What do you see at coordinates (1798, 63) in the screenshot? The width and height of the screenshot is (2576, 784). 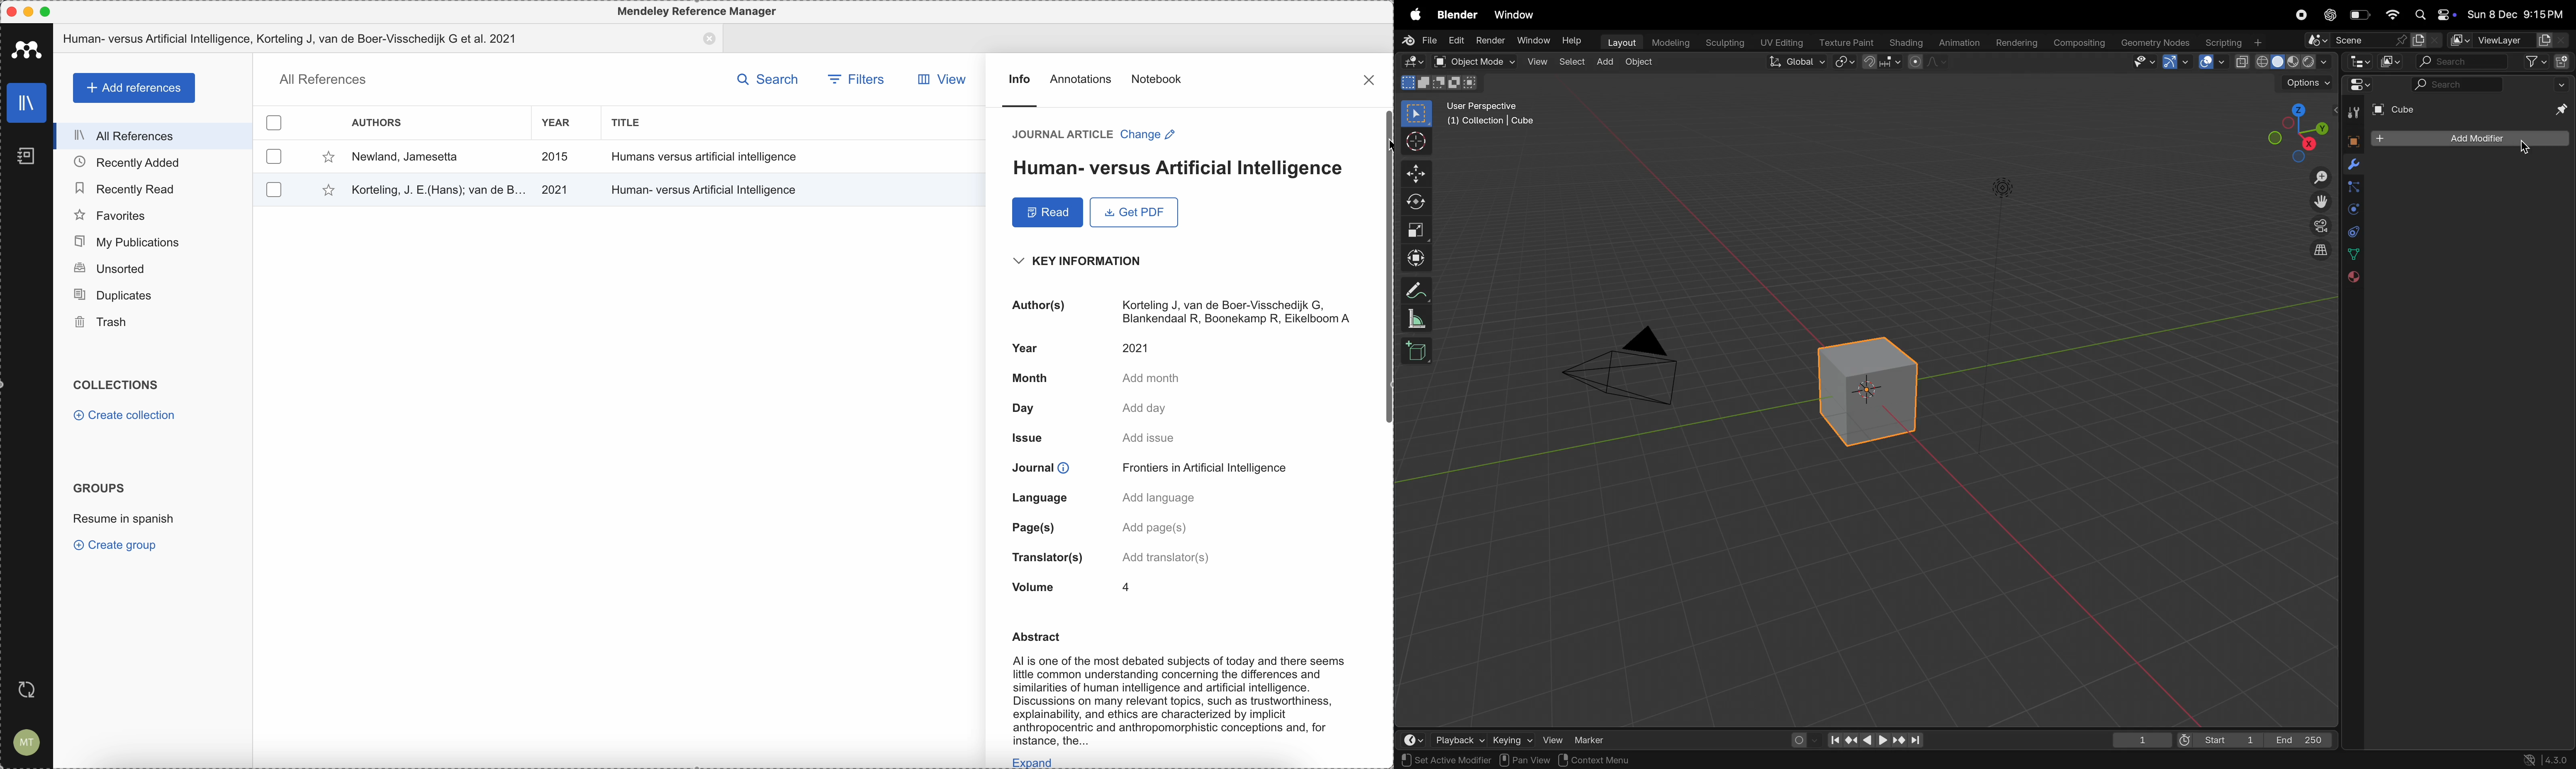 I see `global` at bounding box center [1798, 63].